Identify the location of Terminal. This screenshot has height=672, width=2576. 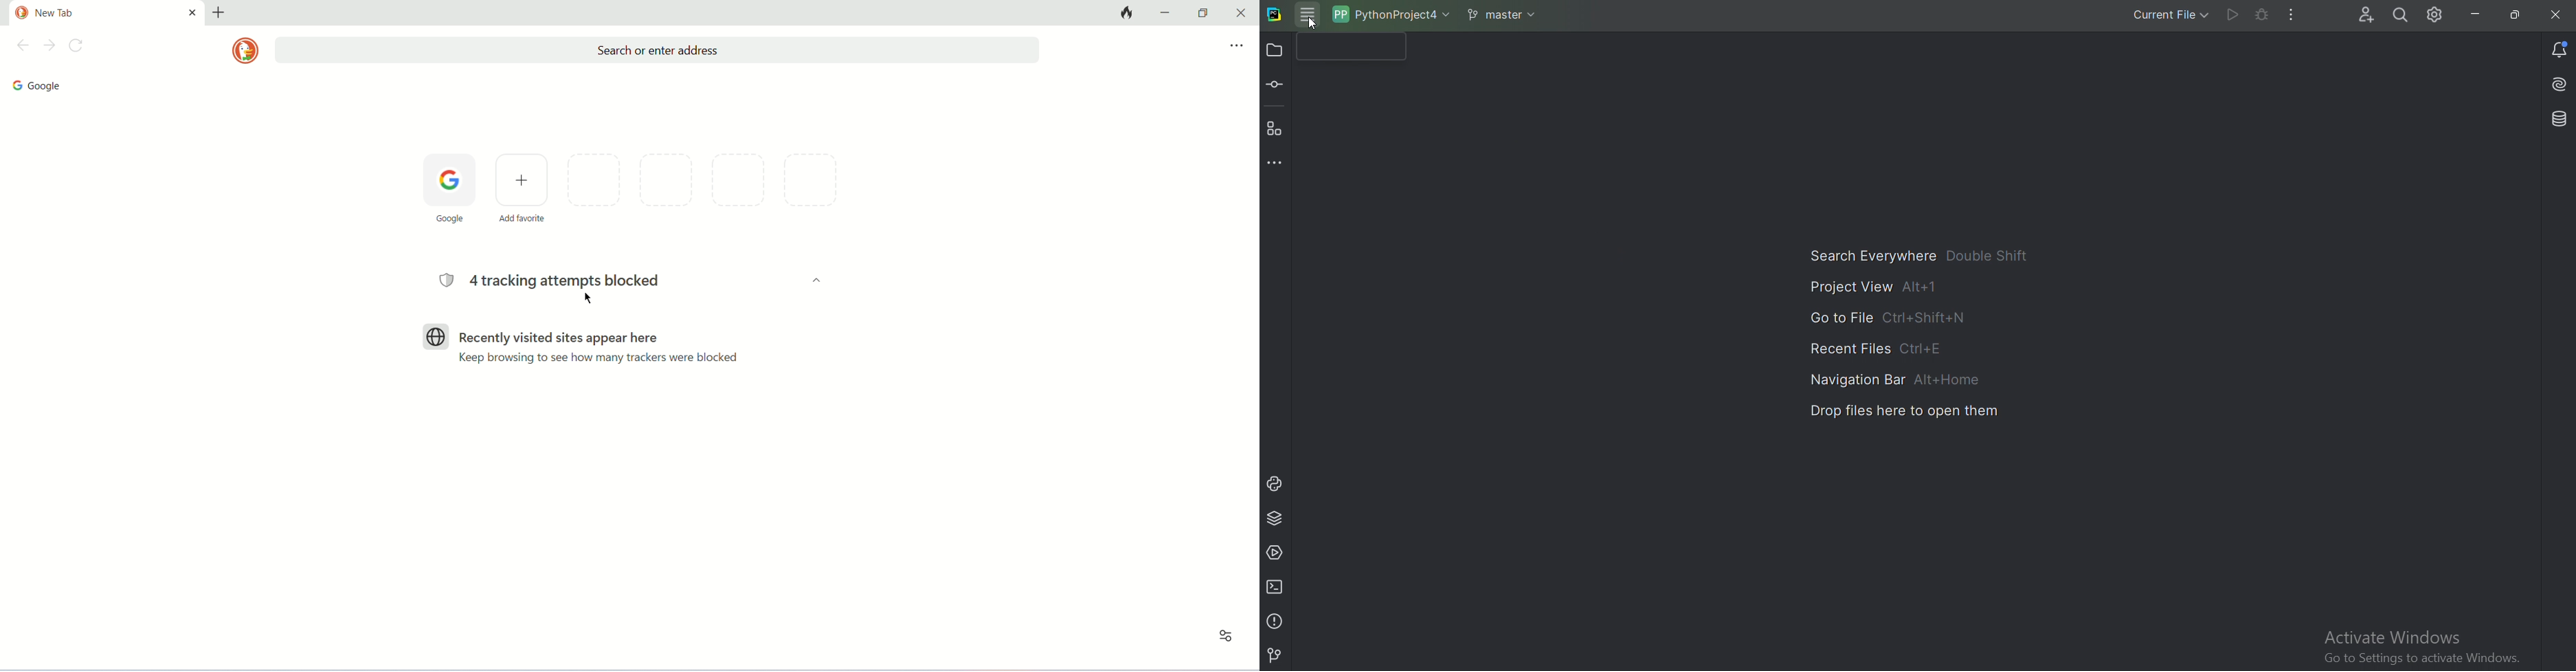
(1277, 586).